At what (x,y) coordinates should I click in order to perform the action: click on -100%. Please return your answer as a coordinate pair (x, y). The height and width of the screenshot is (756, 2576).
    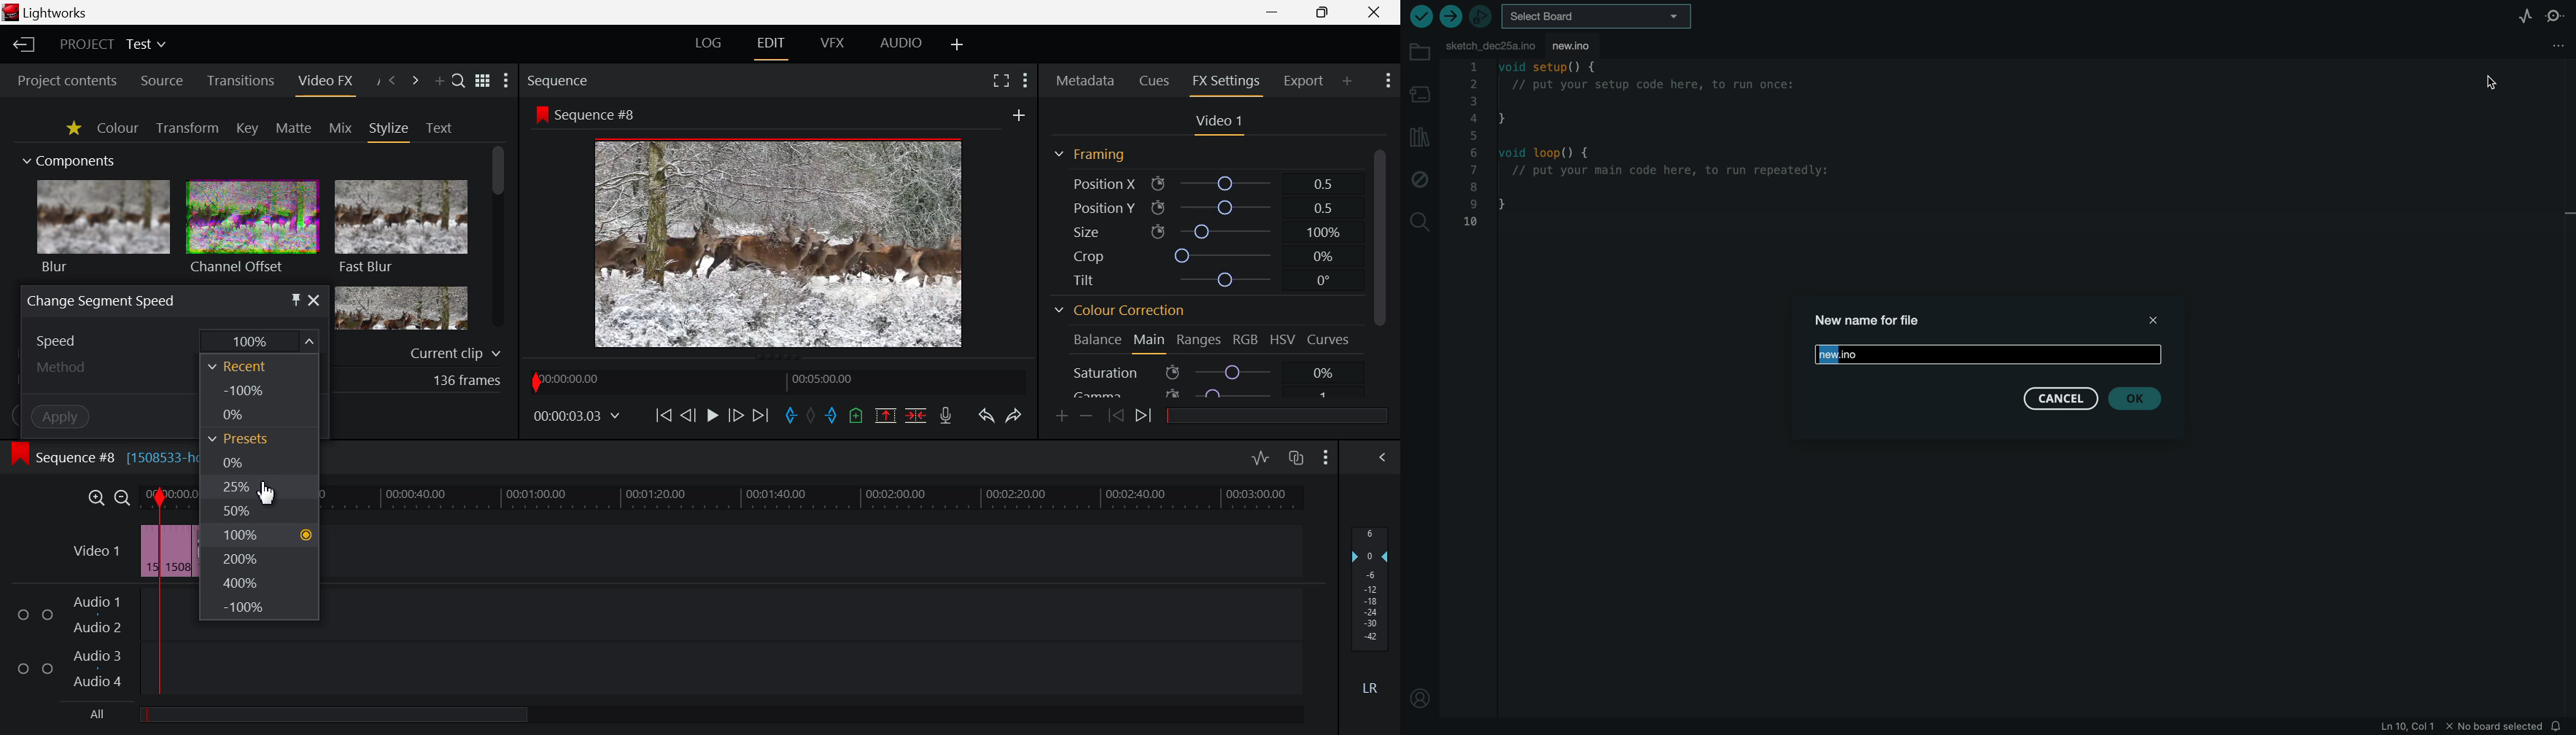
    Looking at the image, I should click on (260, 608).